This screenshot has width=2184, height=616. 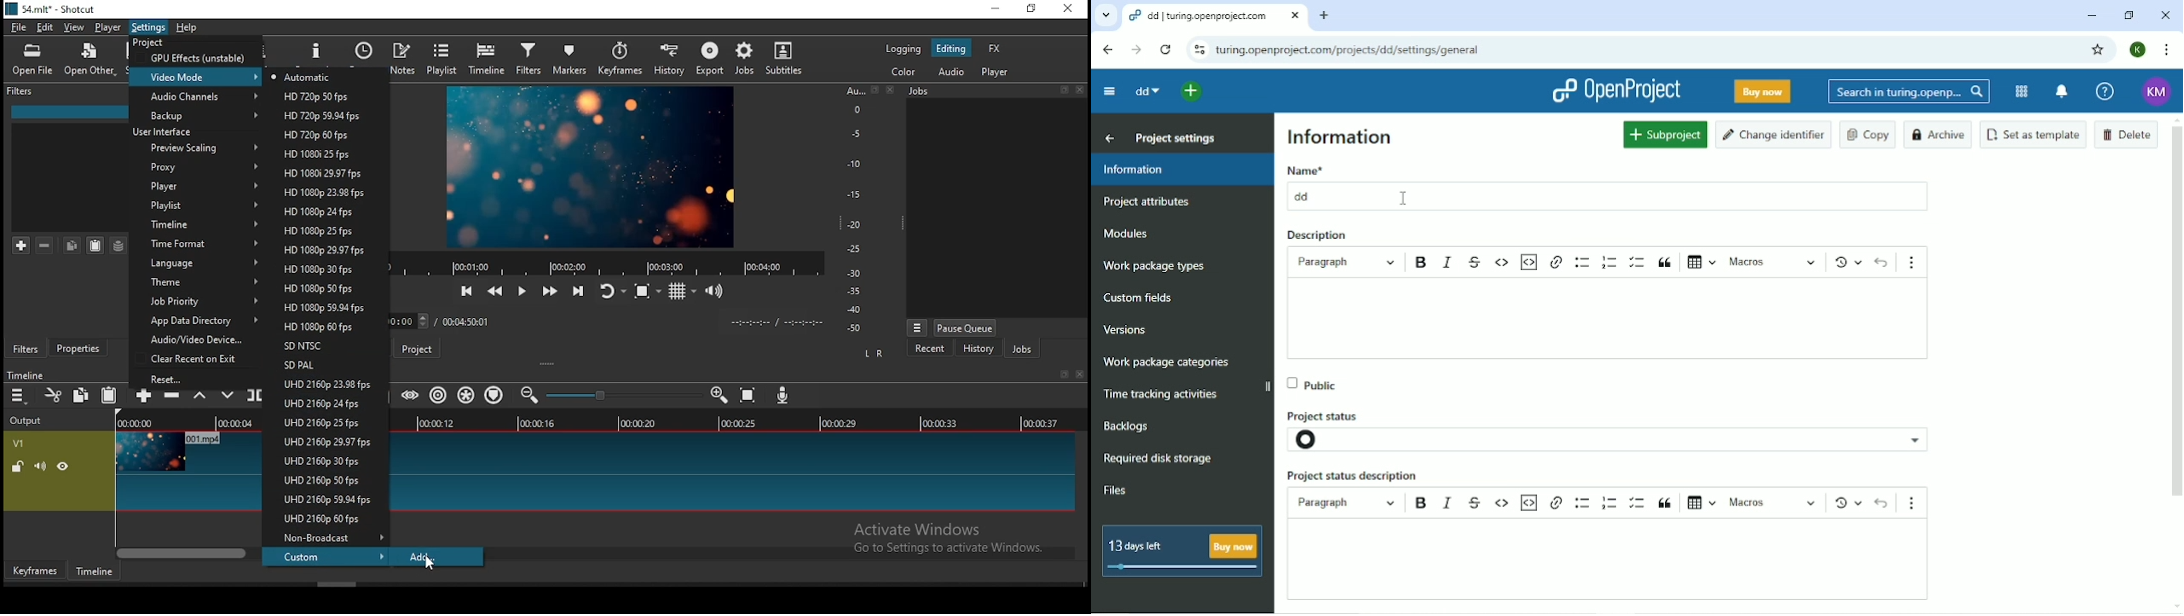 I want to click on history, so click(x=666, y=61).